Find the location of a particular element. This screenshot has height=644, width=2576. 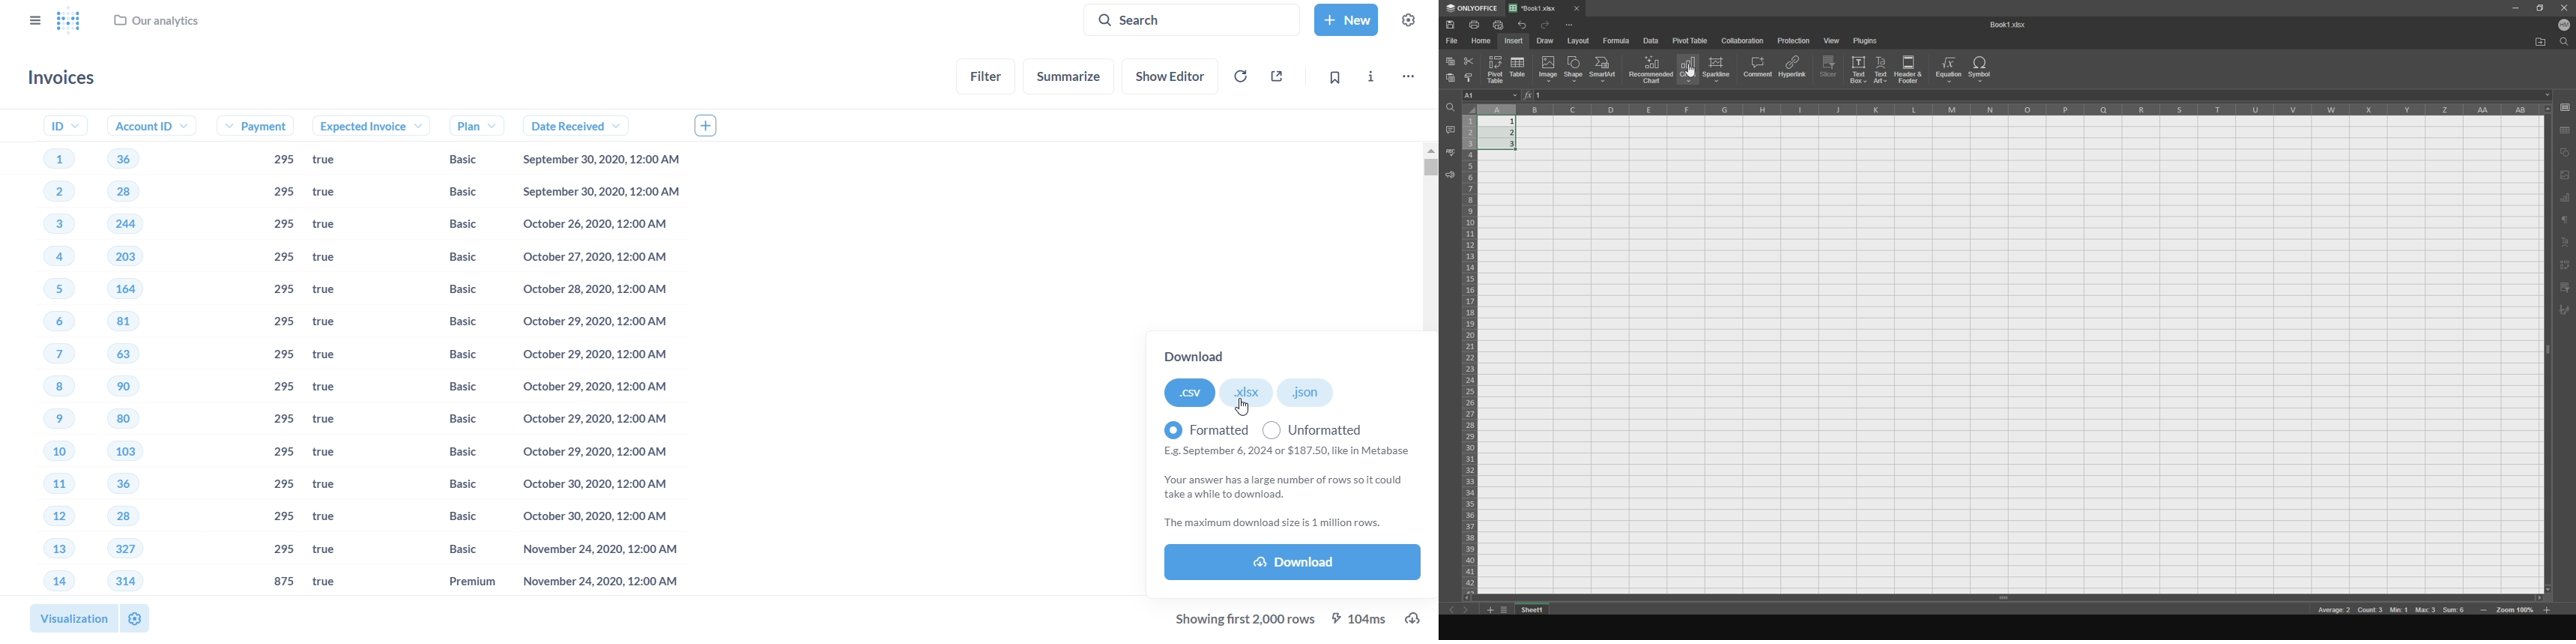

4 is located at coordinates (49, 258).